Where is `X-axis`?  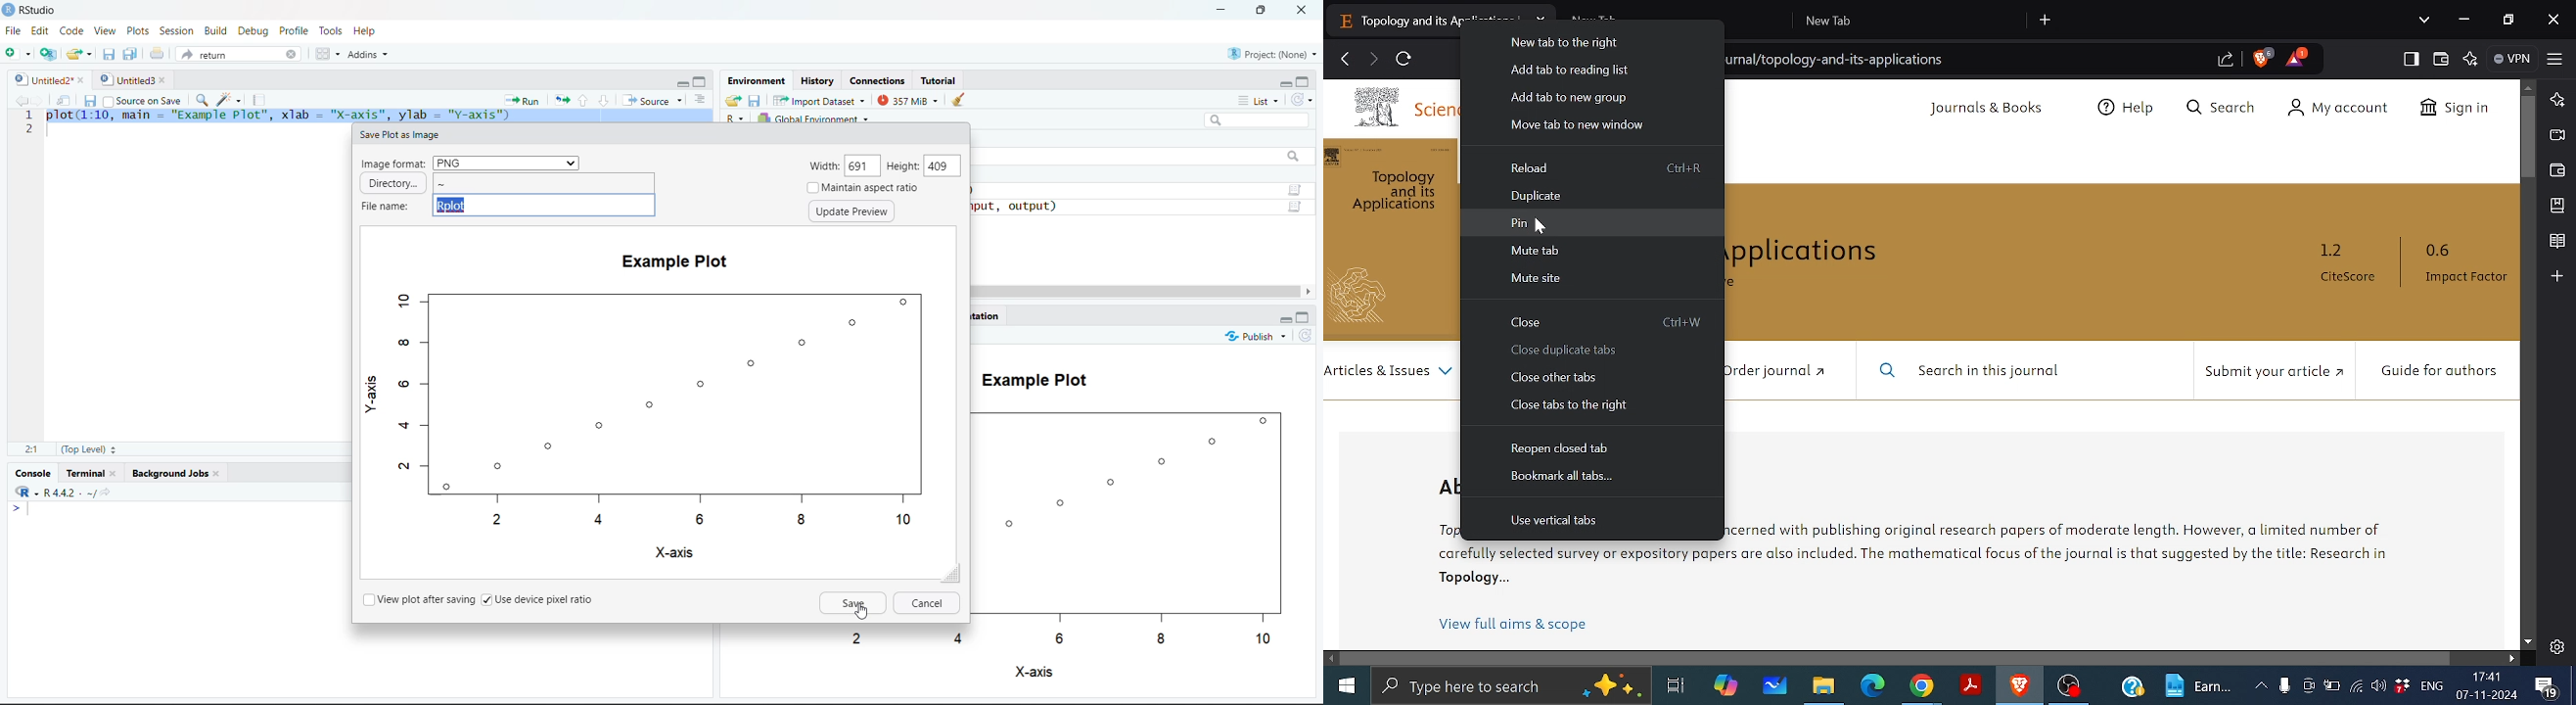 X-axis is located at coordinates (1034, 673).